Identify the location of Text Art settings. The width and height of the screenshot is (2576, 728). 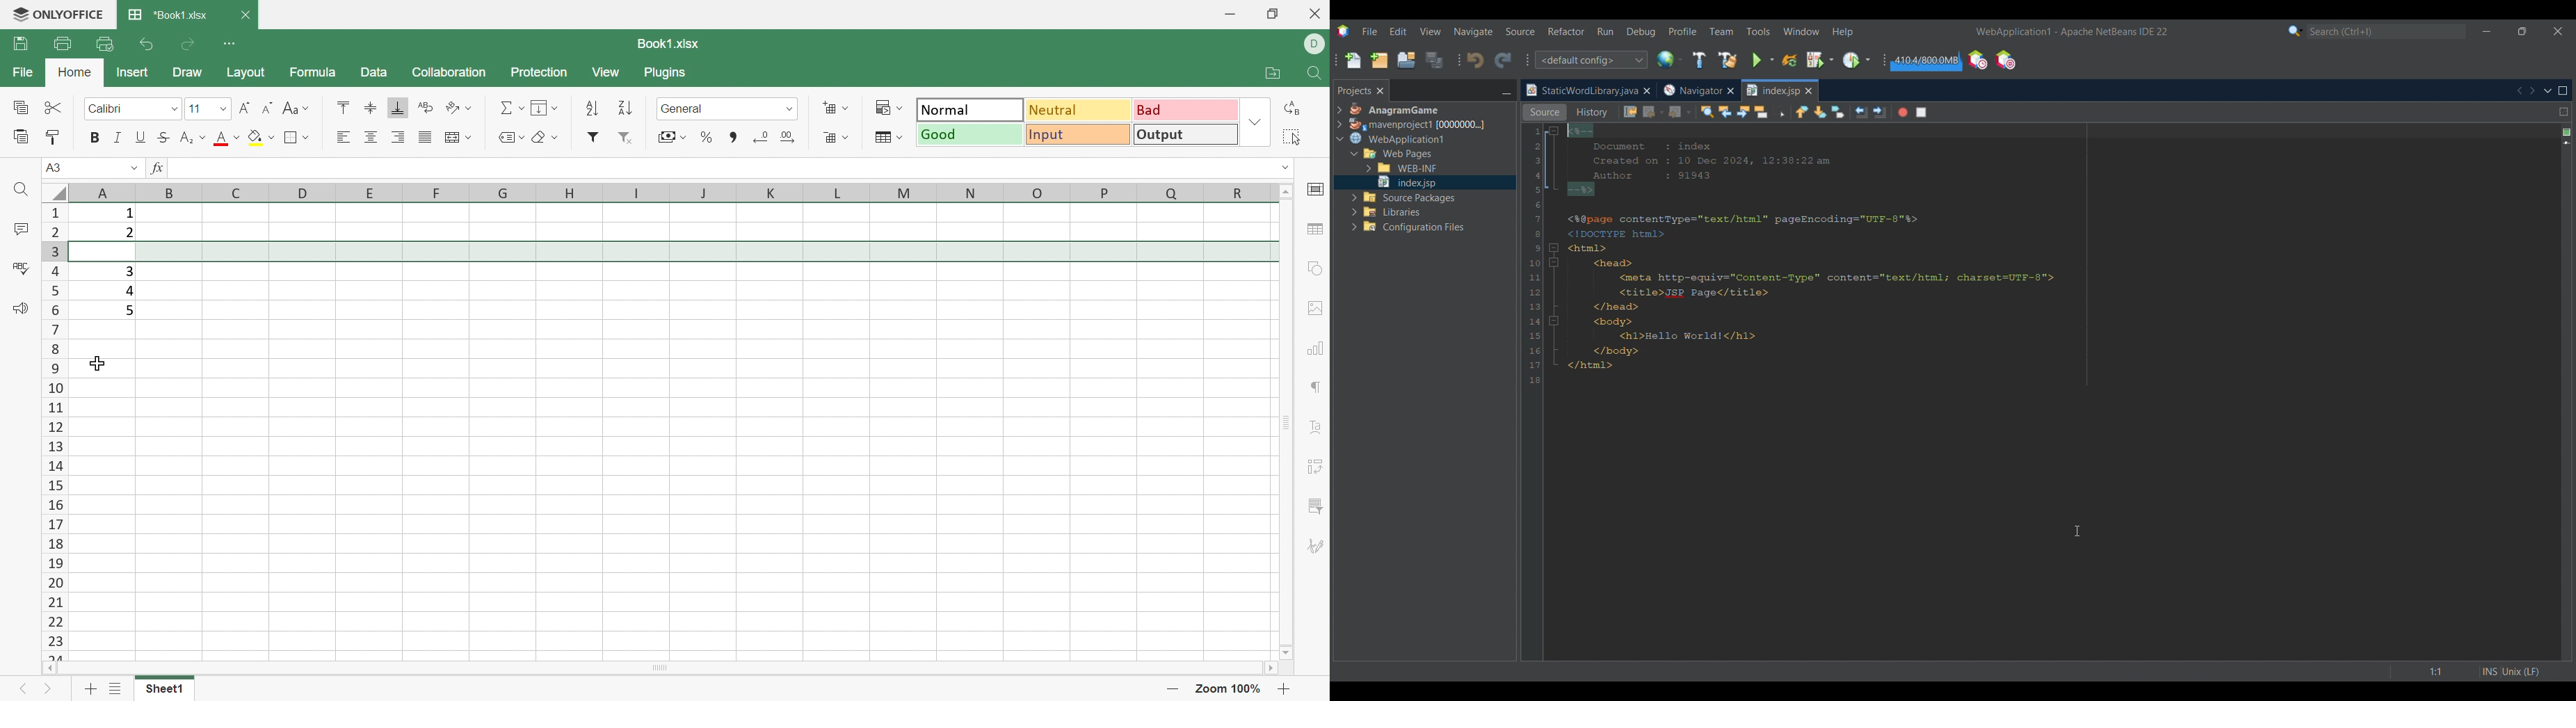
(1314, 428).